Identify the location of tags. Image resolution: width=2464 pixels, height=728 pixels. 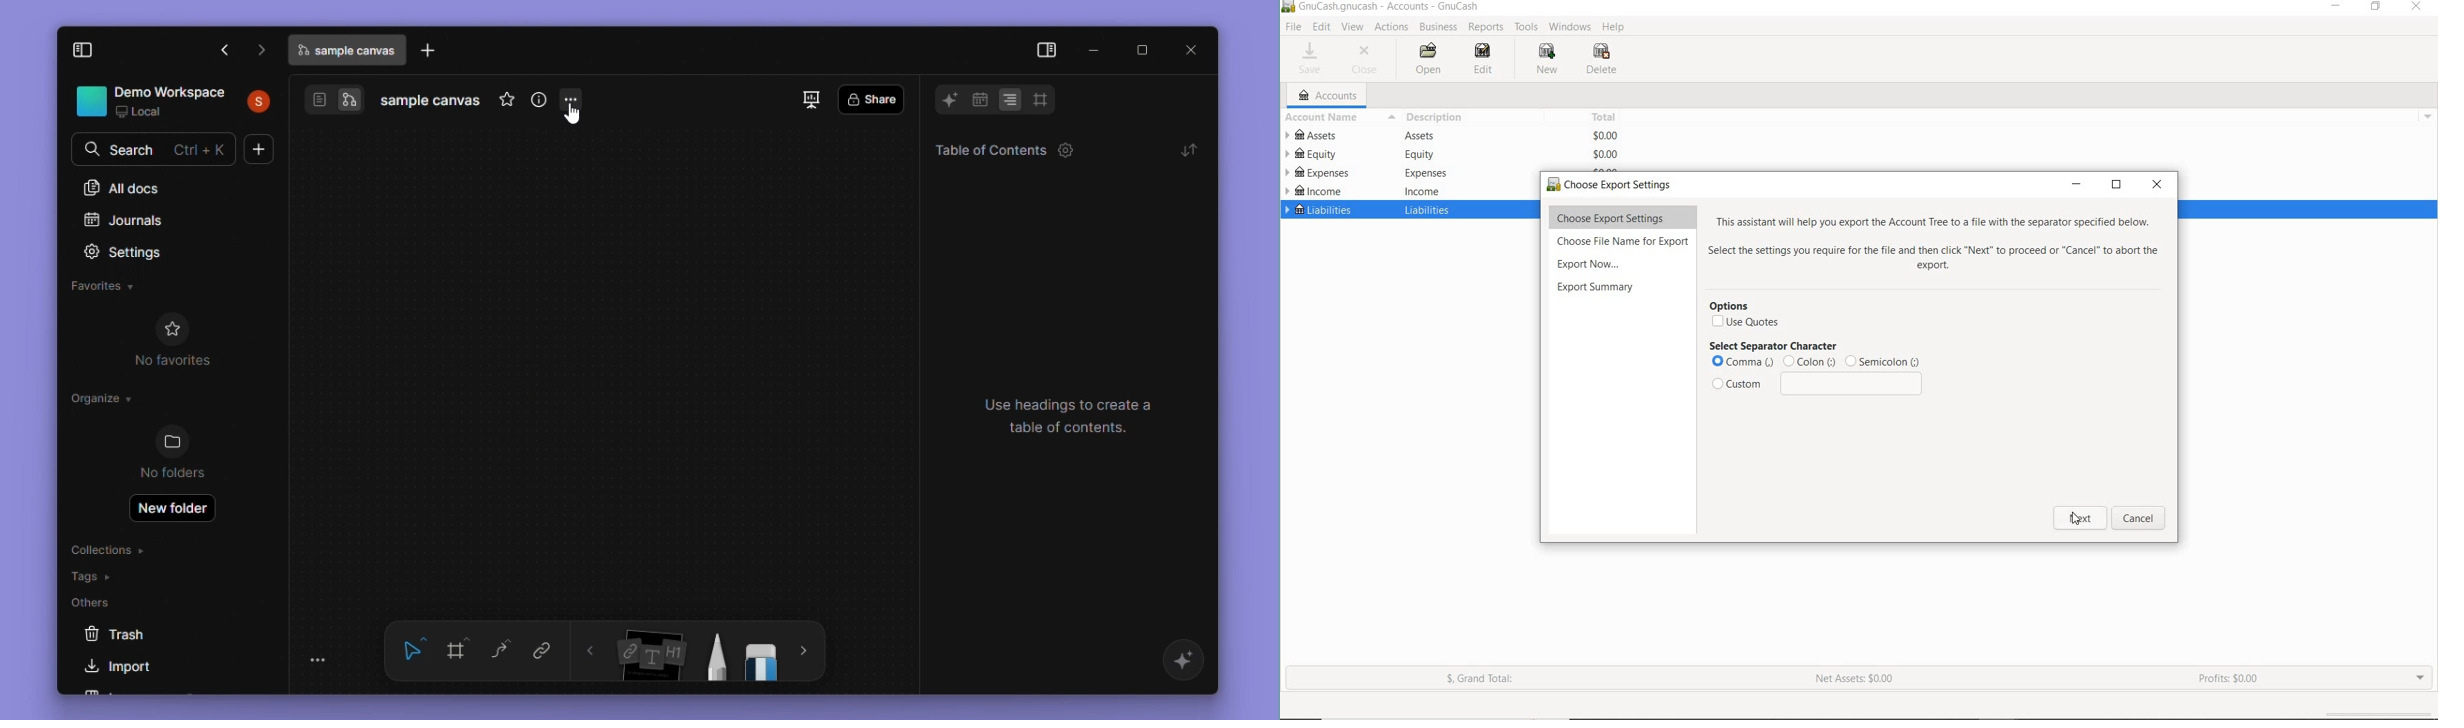
(92, 576).